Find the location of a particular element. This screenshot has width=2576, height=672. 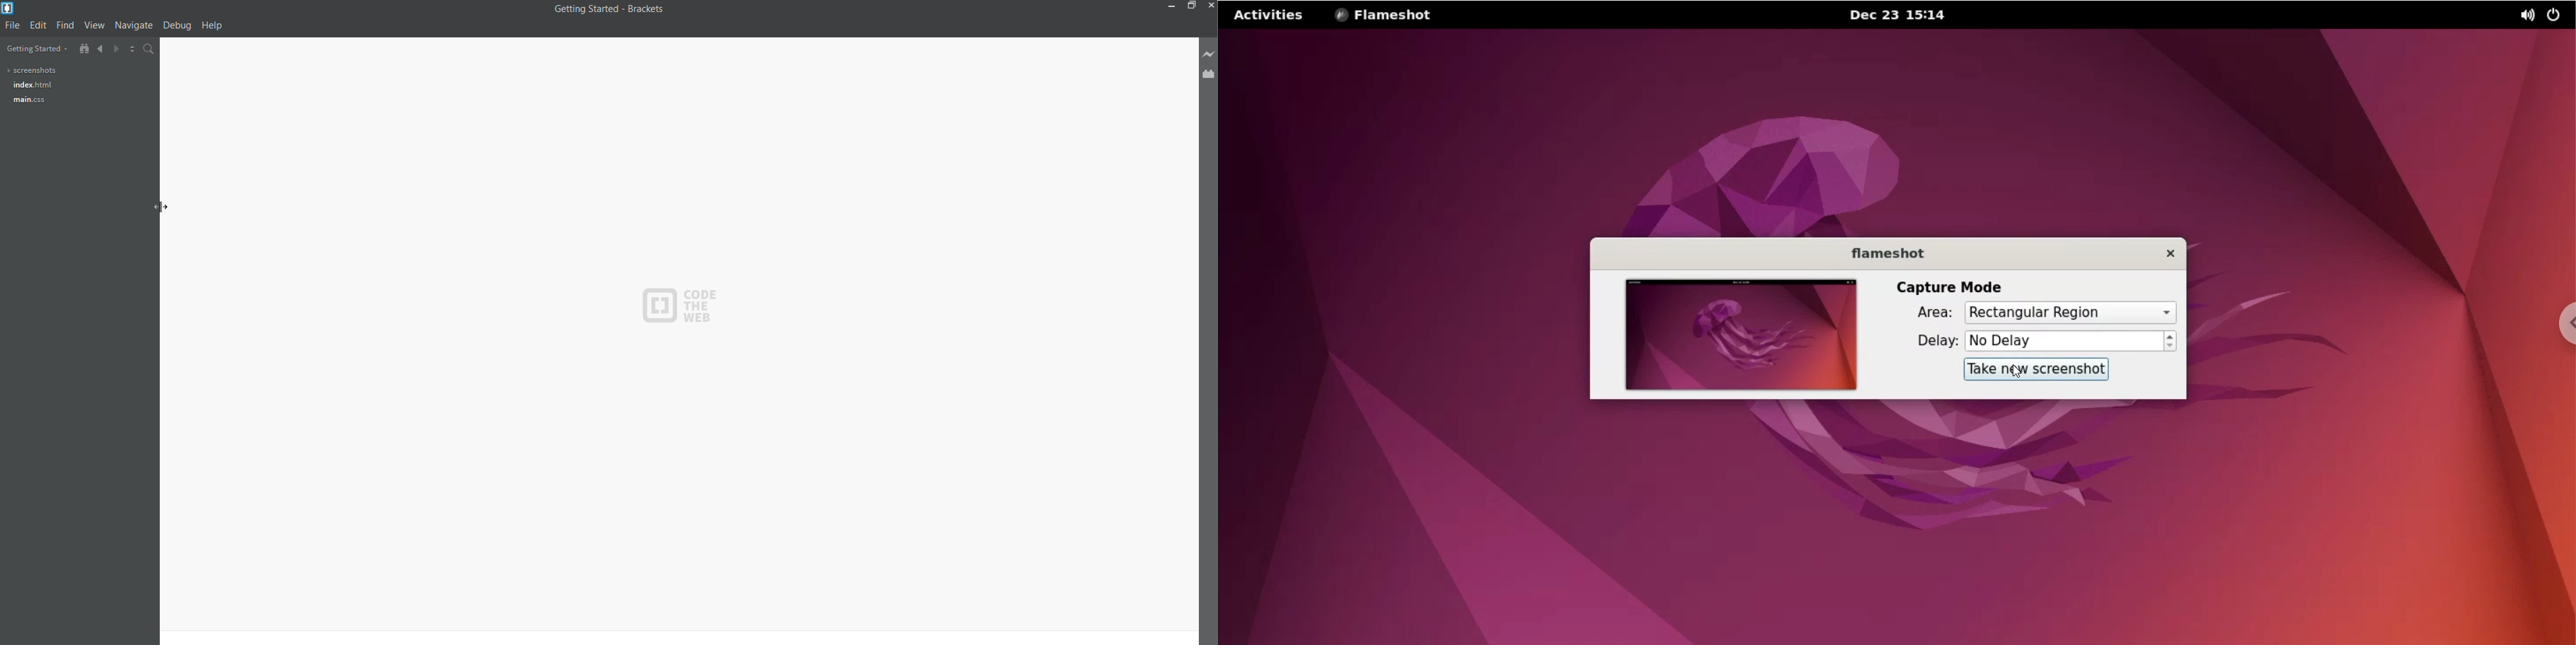

cursor is located at coordinates (155, 200).